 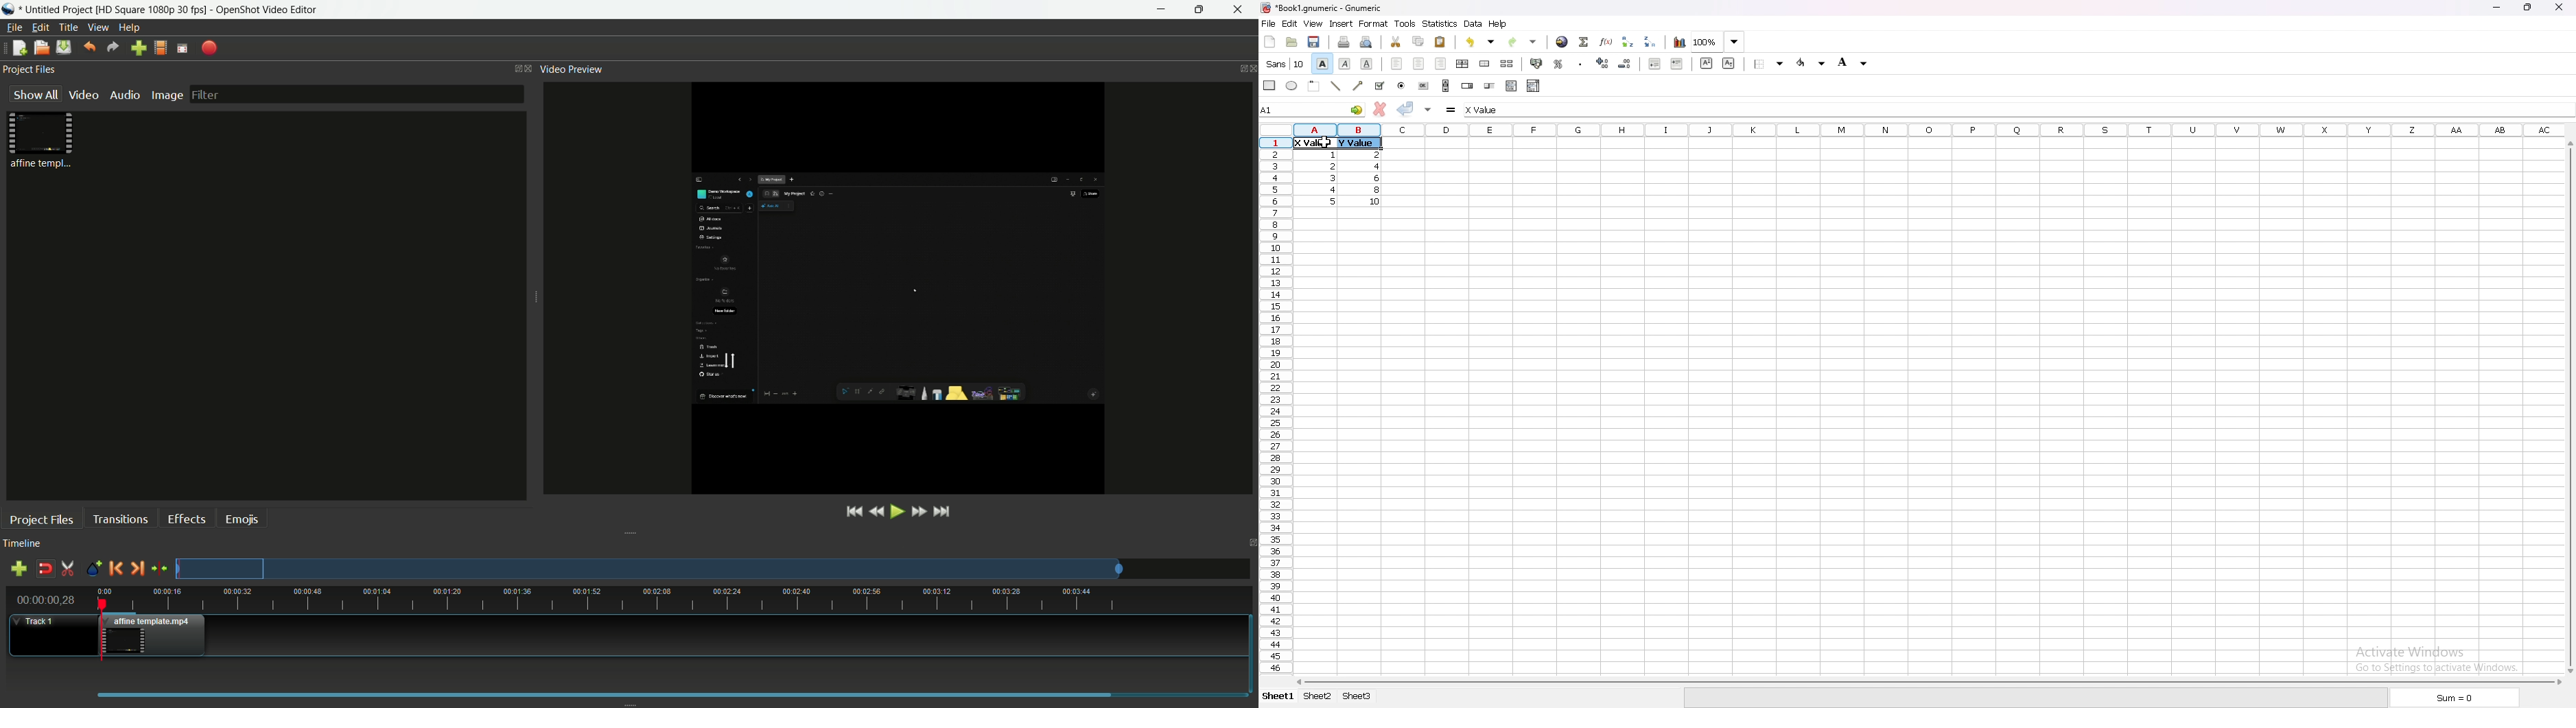 What do you see at coordinates (1251, 543) in the screenshot?
I see `close timeline` at bounding box center [1251, 543].